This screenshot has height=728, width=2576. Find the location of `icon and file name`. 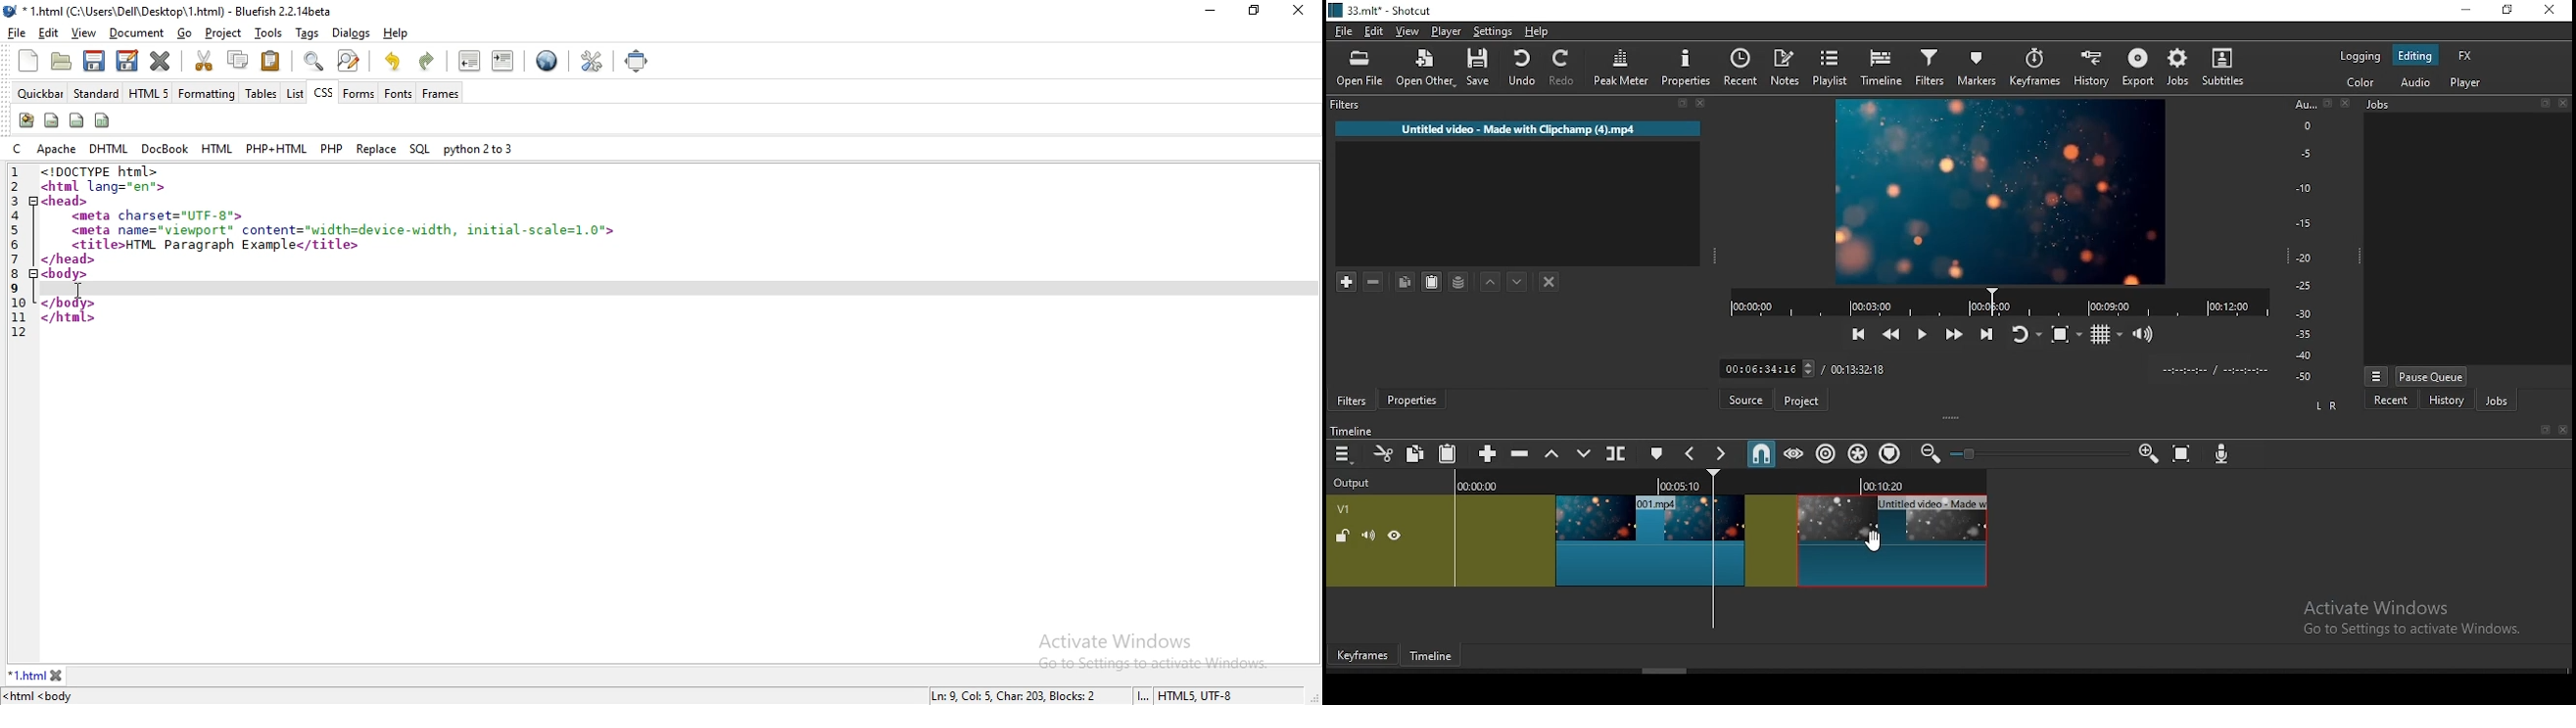

icon and file name is located at coordinates (1383, 13).